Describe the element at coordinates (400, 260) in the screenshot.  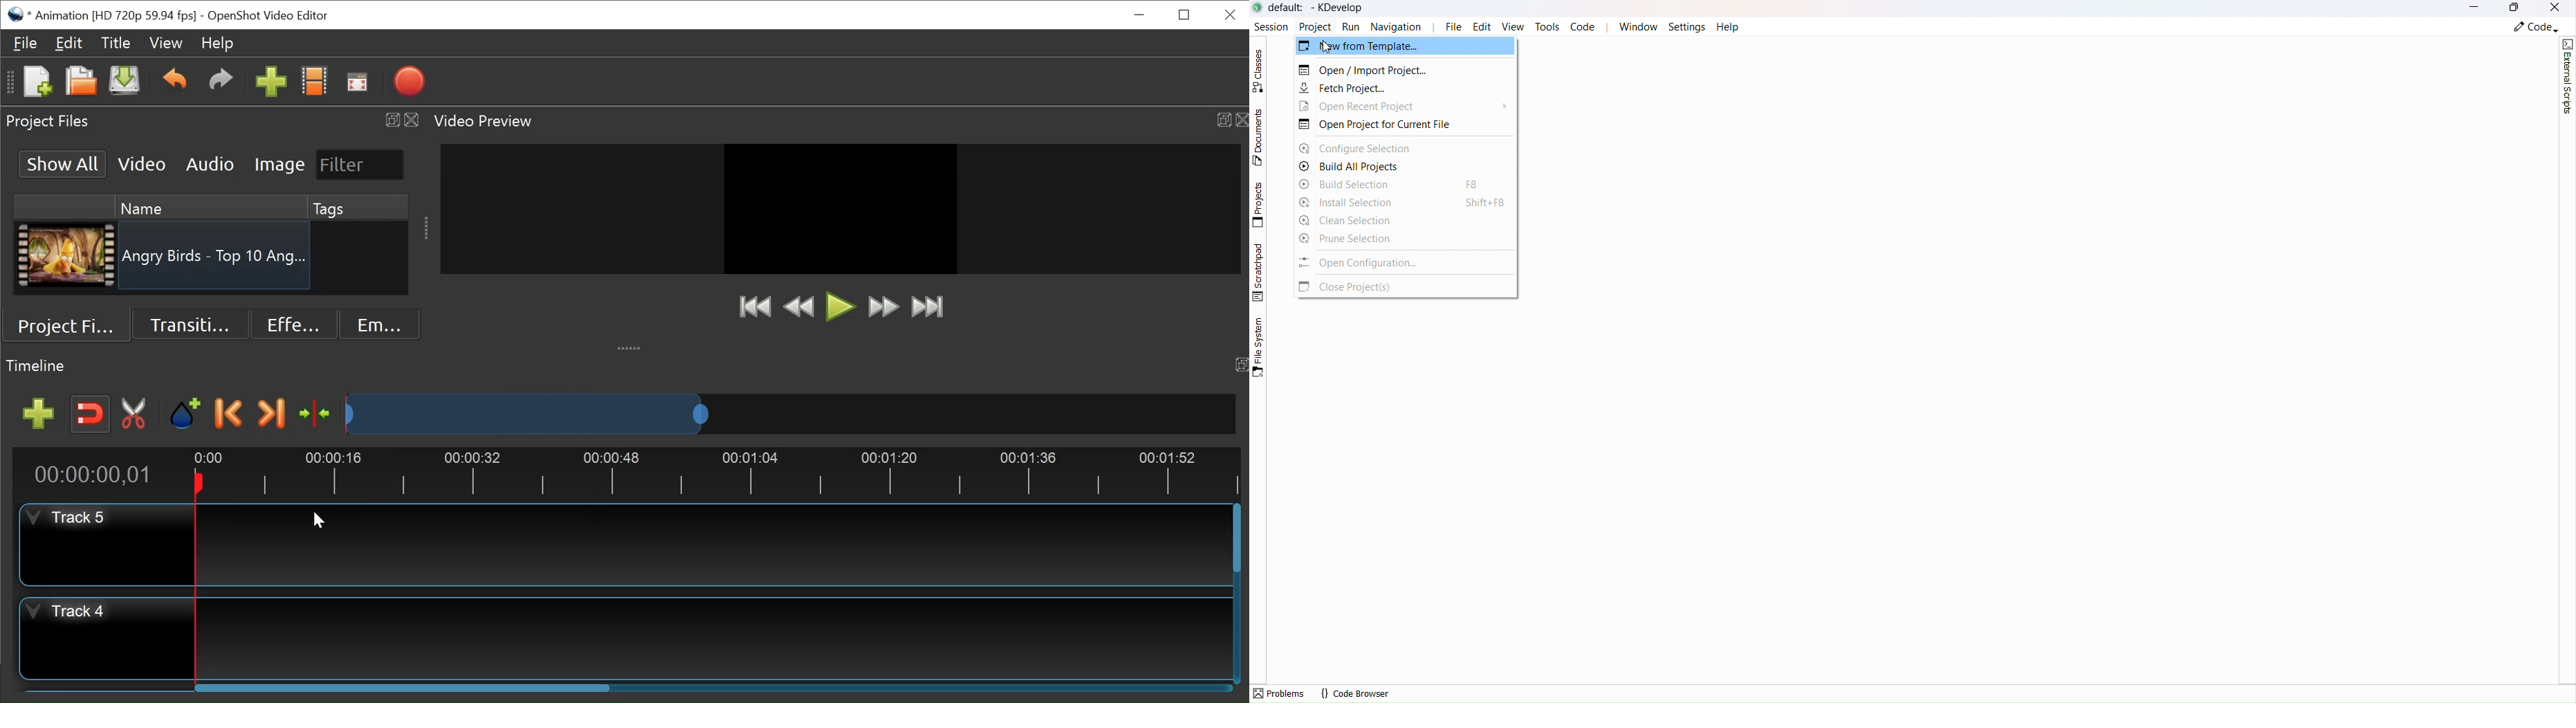
I see `Vertical Scroll bar` at that location.